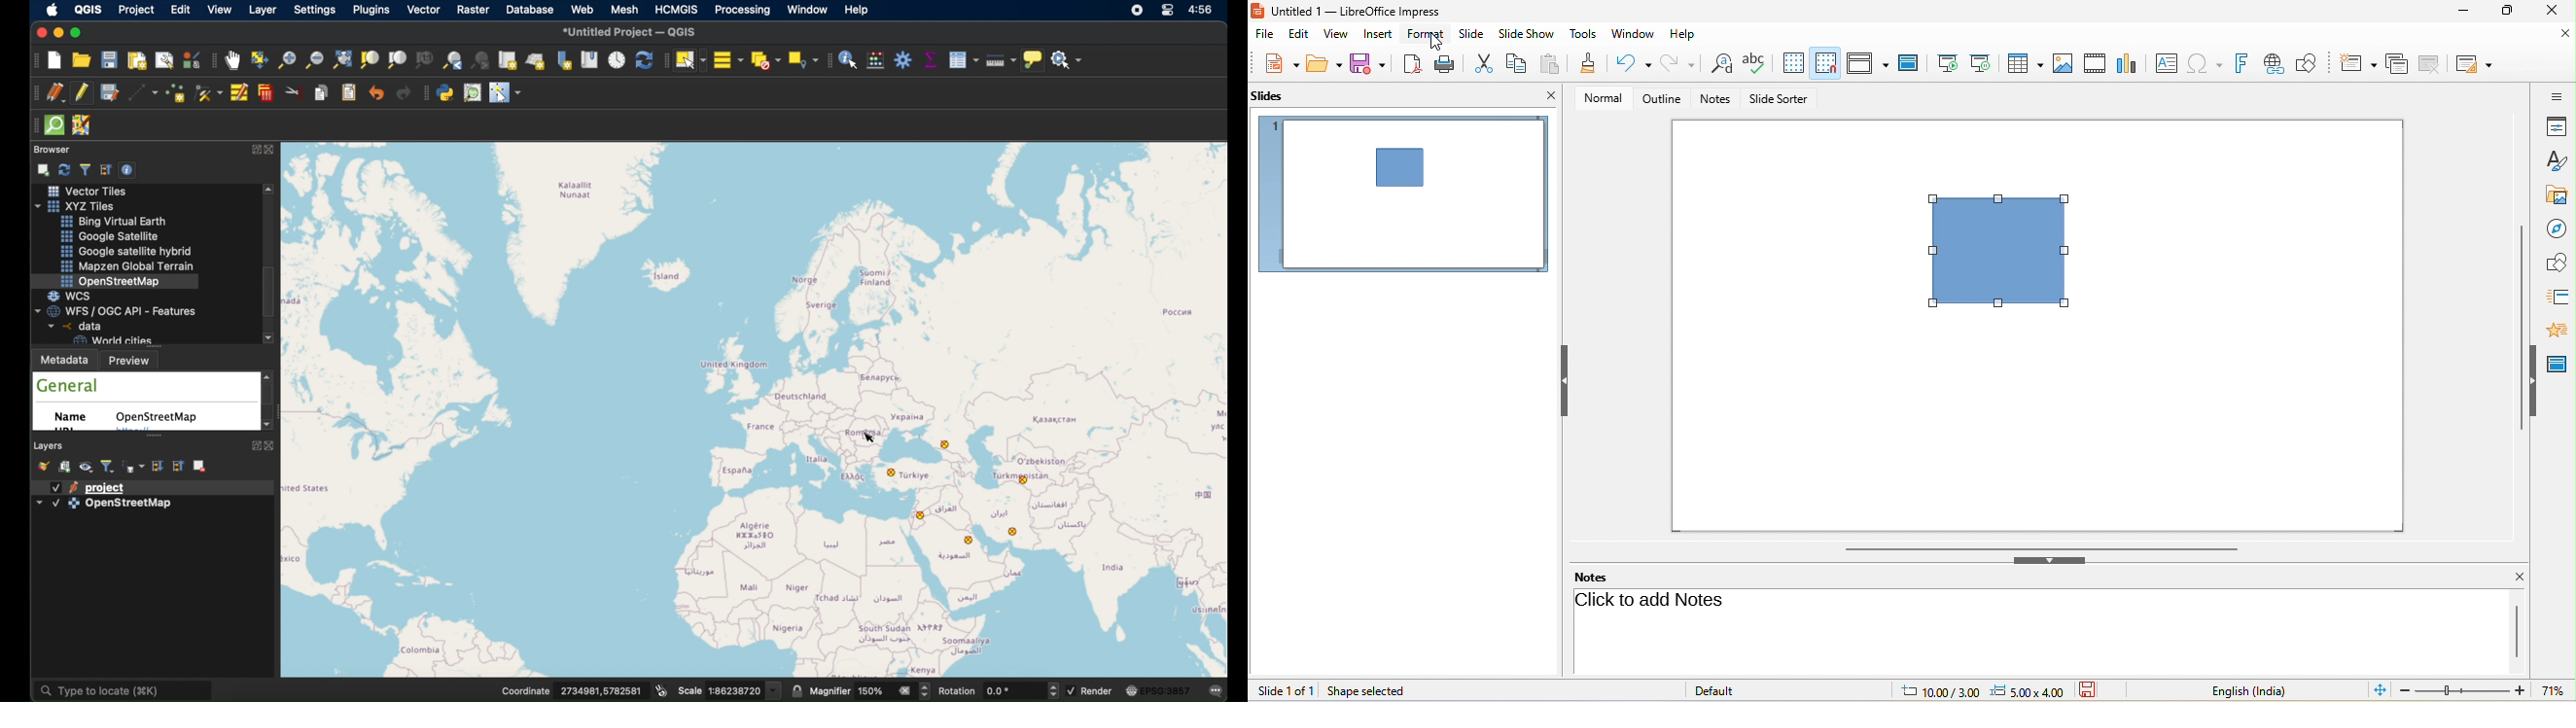 The height and width of the screenshot is (728, 2576). I want to click on start from current slide, so click(1983, 63).